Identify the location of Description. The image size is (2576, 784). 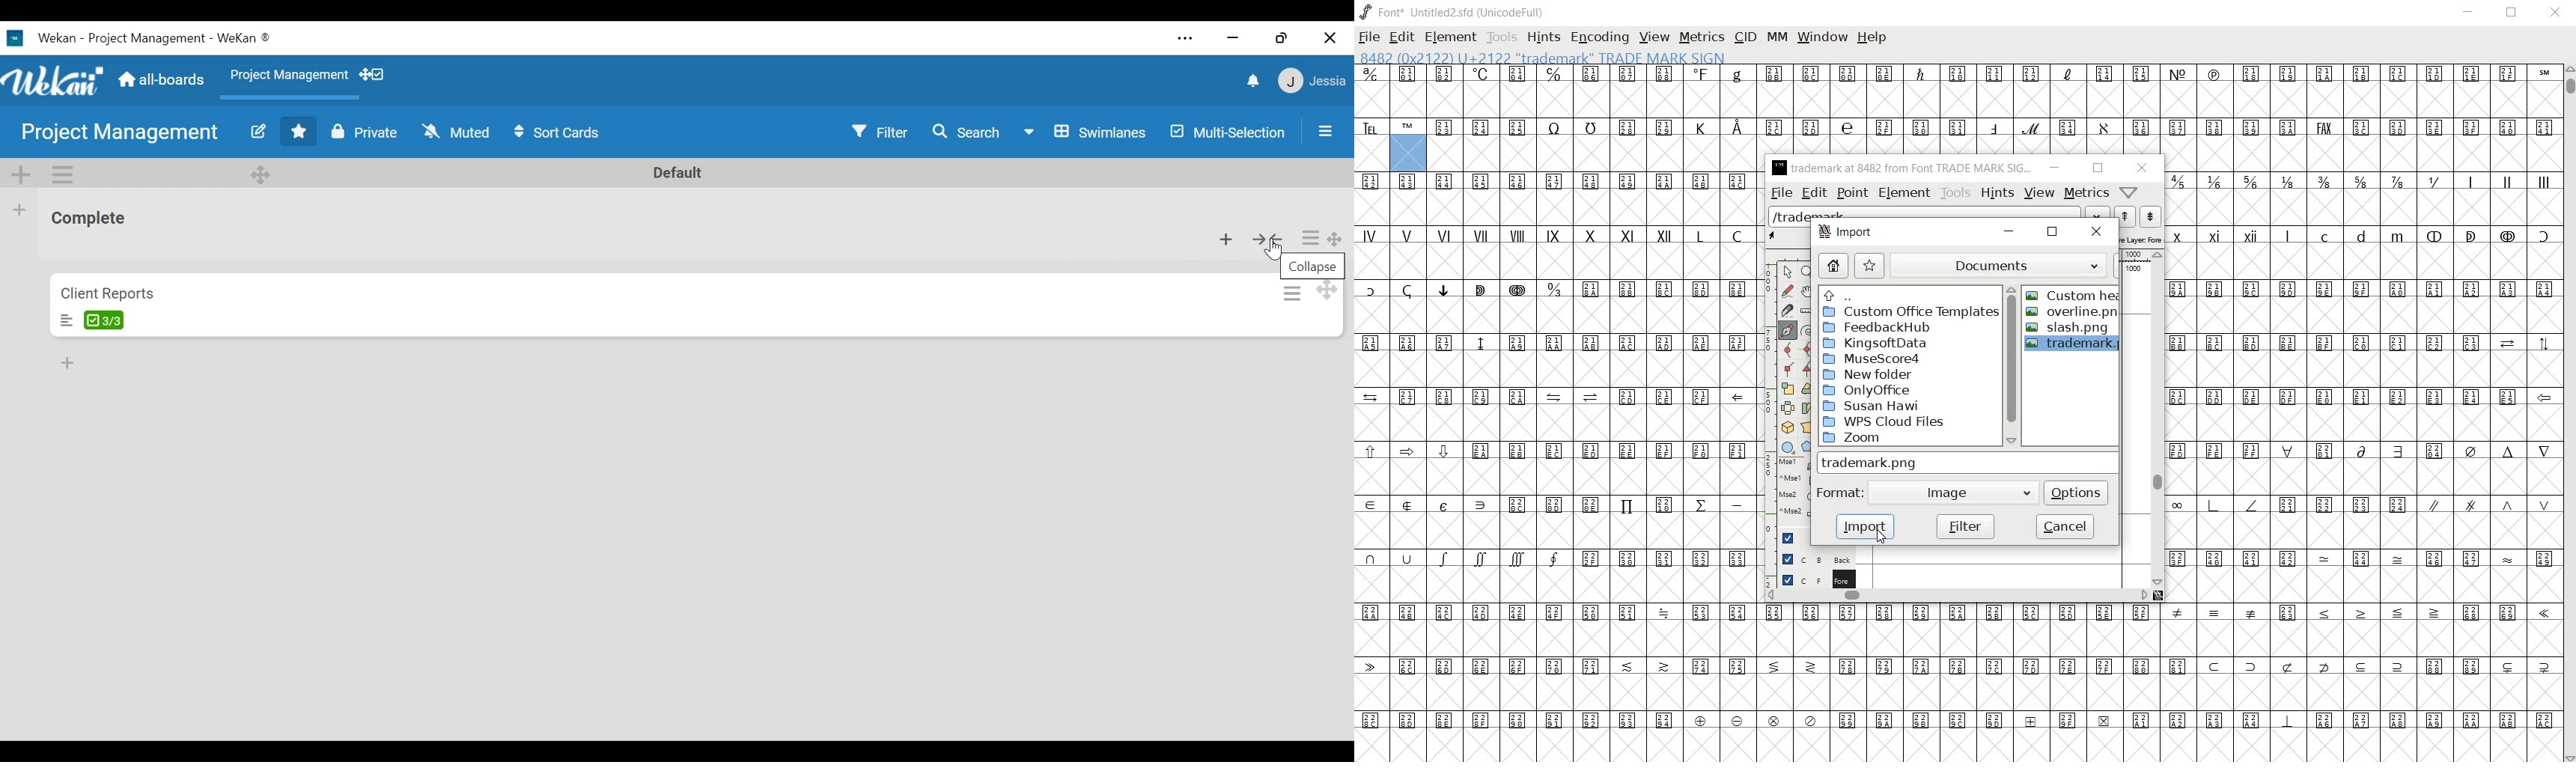
(65, 320).